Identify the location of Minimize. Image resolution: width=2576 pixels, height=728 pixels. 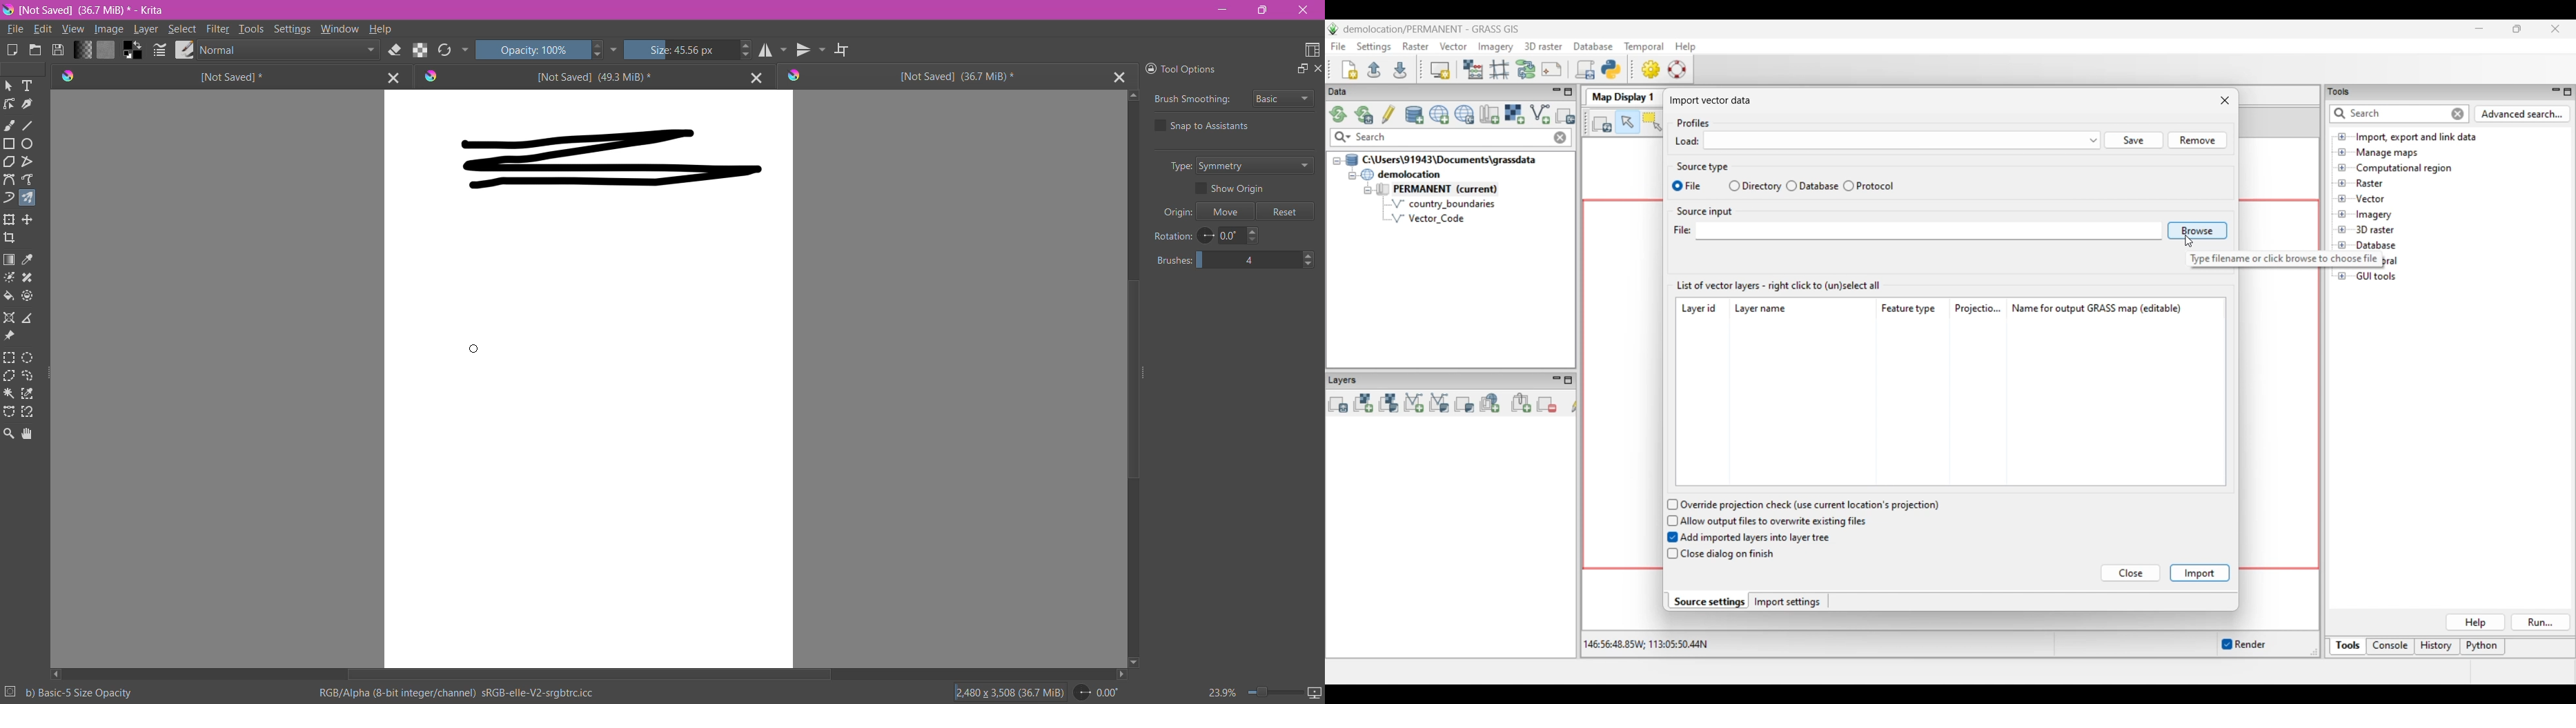
(1221, 9).